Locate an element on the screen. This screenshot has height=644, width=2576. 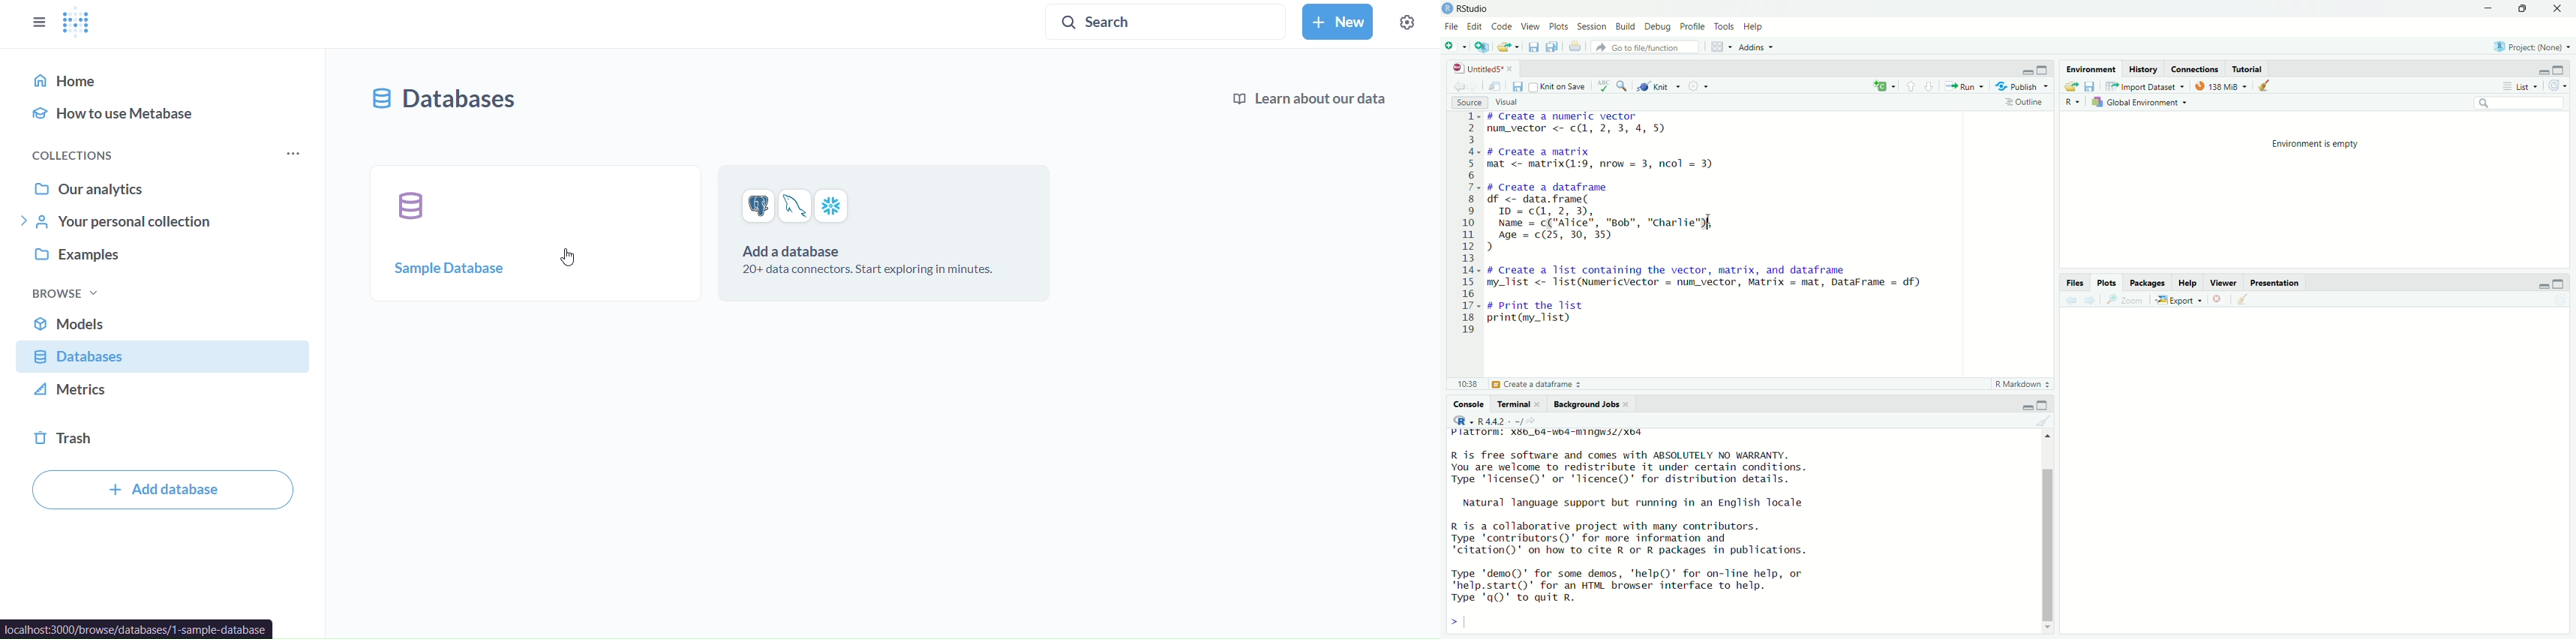
Debug is located at coordinates (1658, 27).